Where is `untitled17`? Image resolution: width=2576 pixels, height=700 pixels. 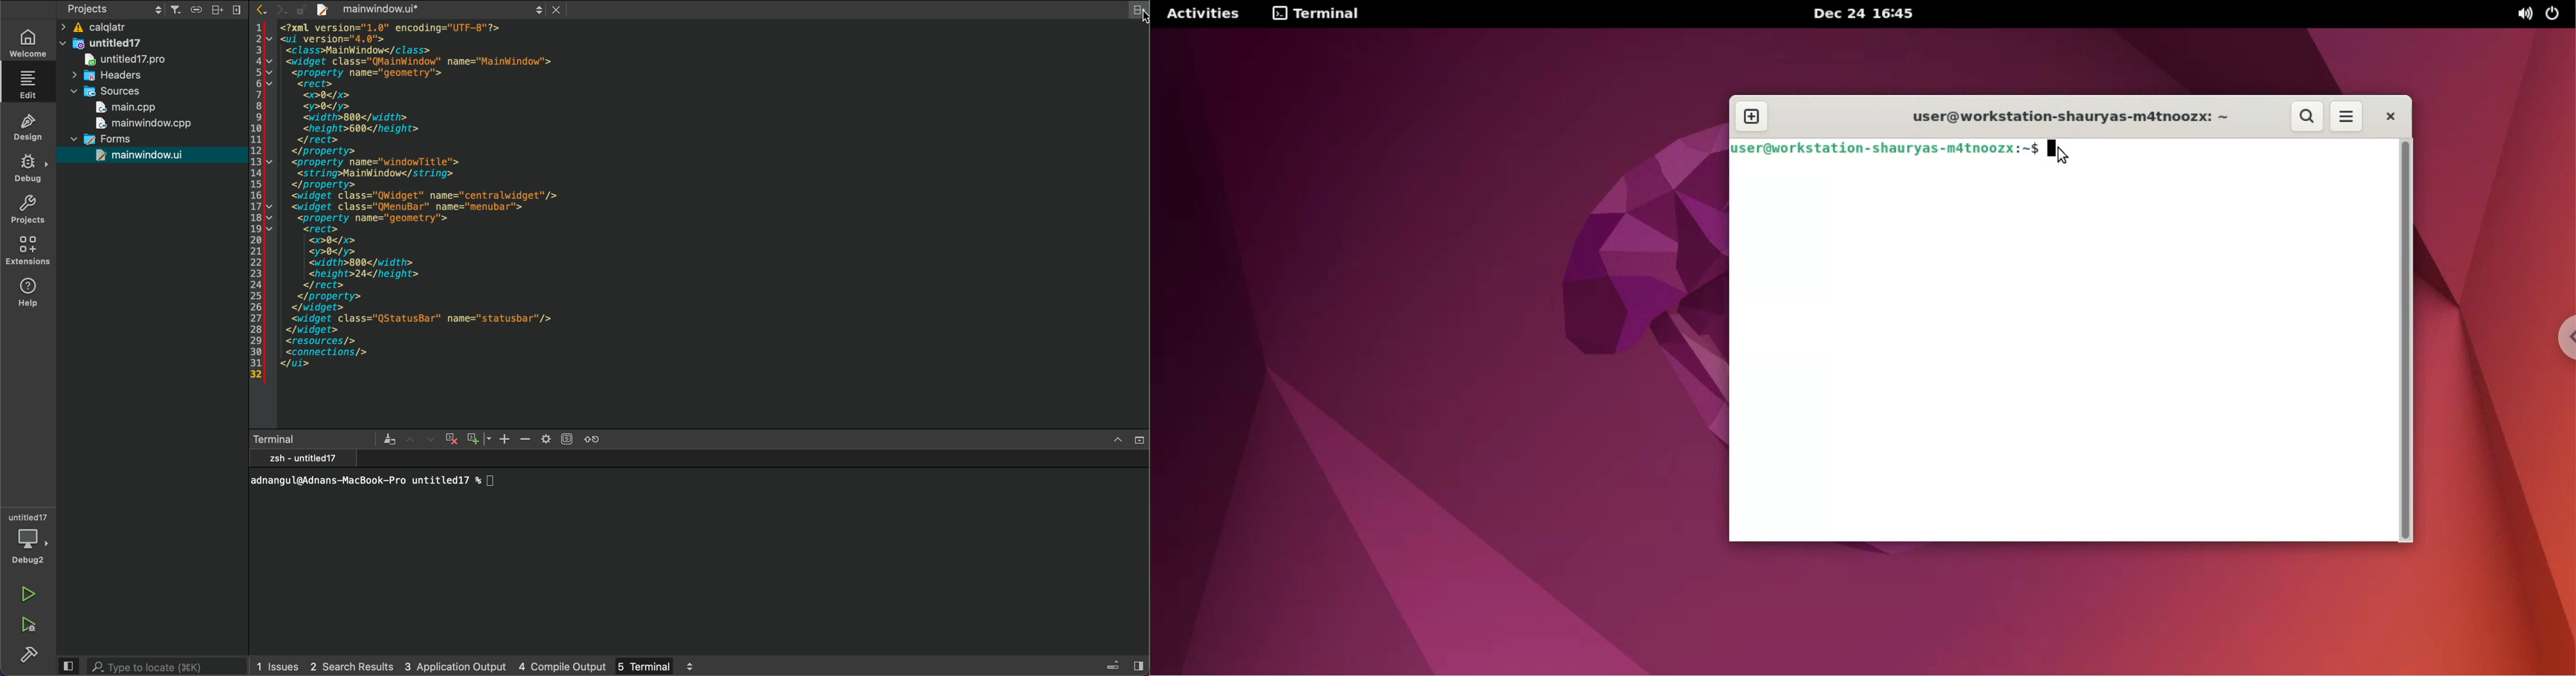 untitled17 is located at coordinates (118, 60).